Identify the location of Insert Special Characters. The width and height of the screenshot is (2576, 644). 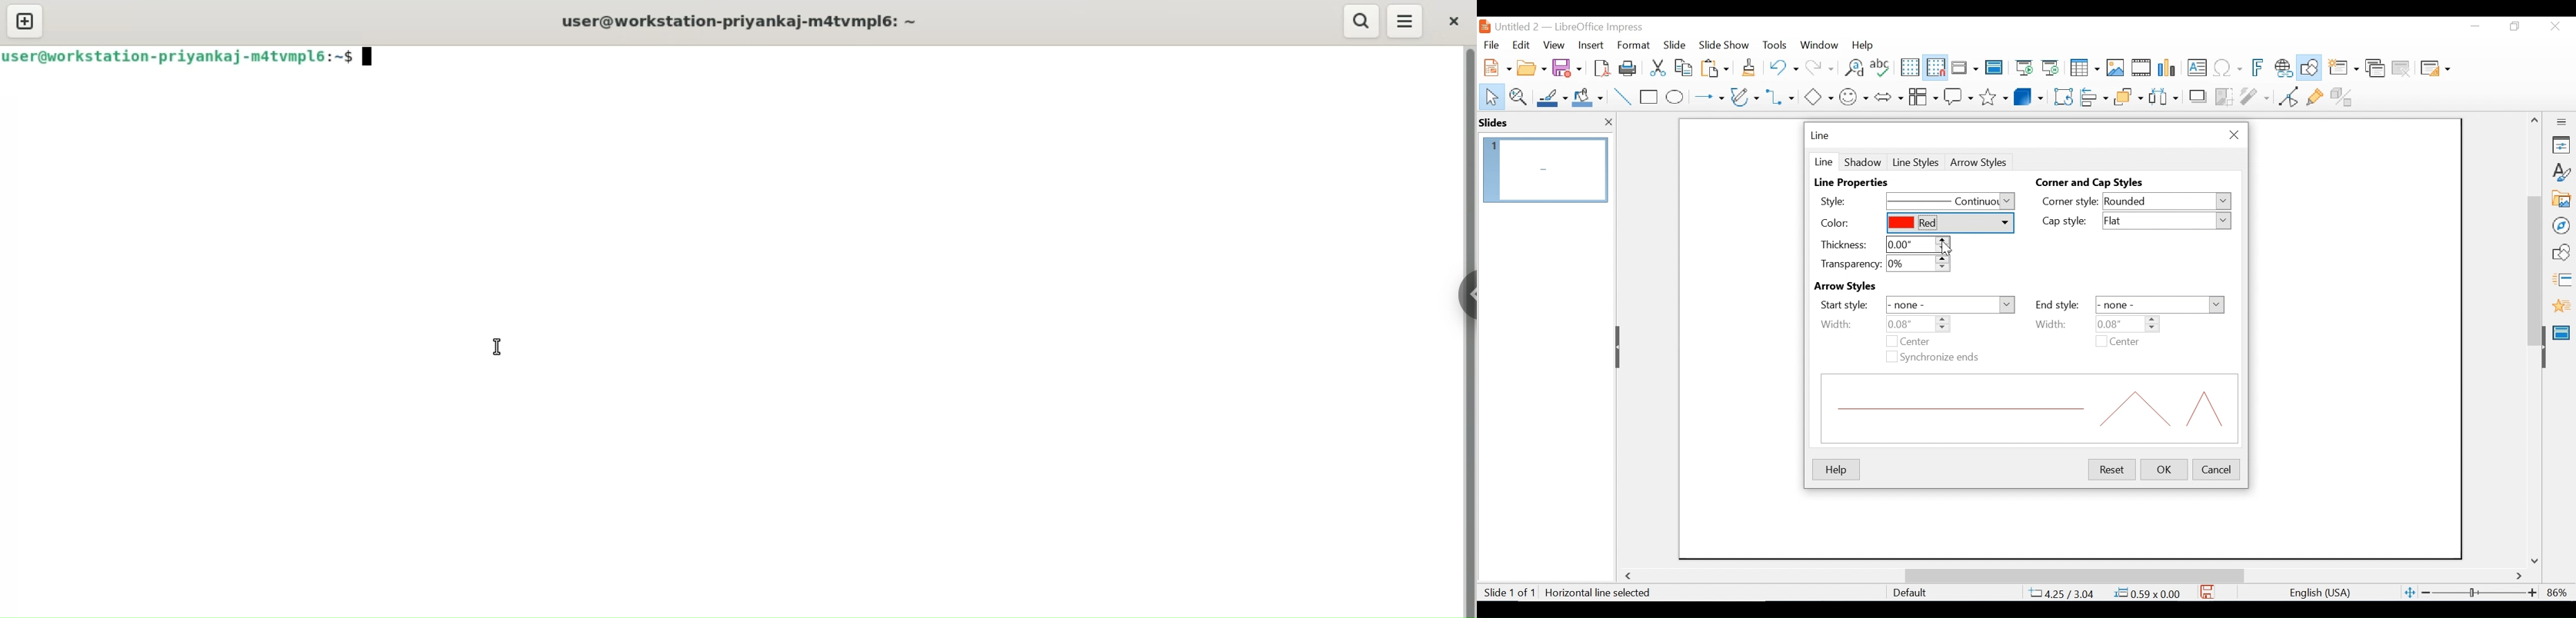
(2228, 69).